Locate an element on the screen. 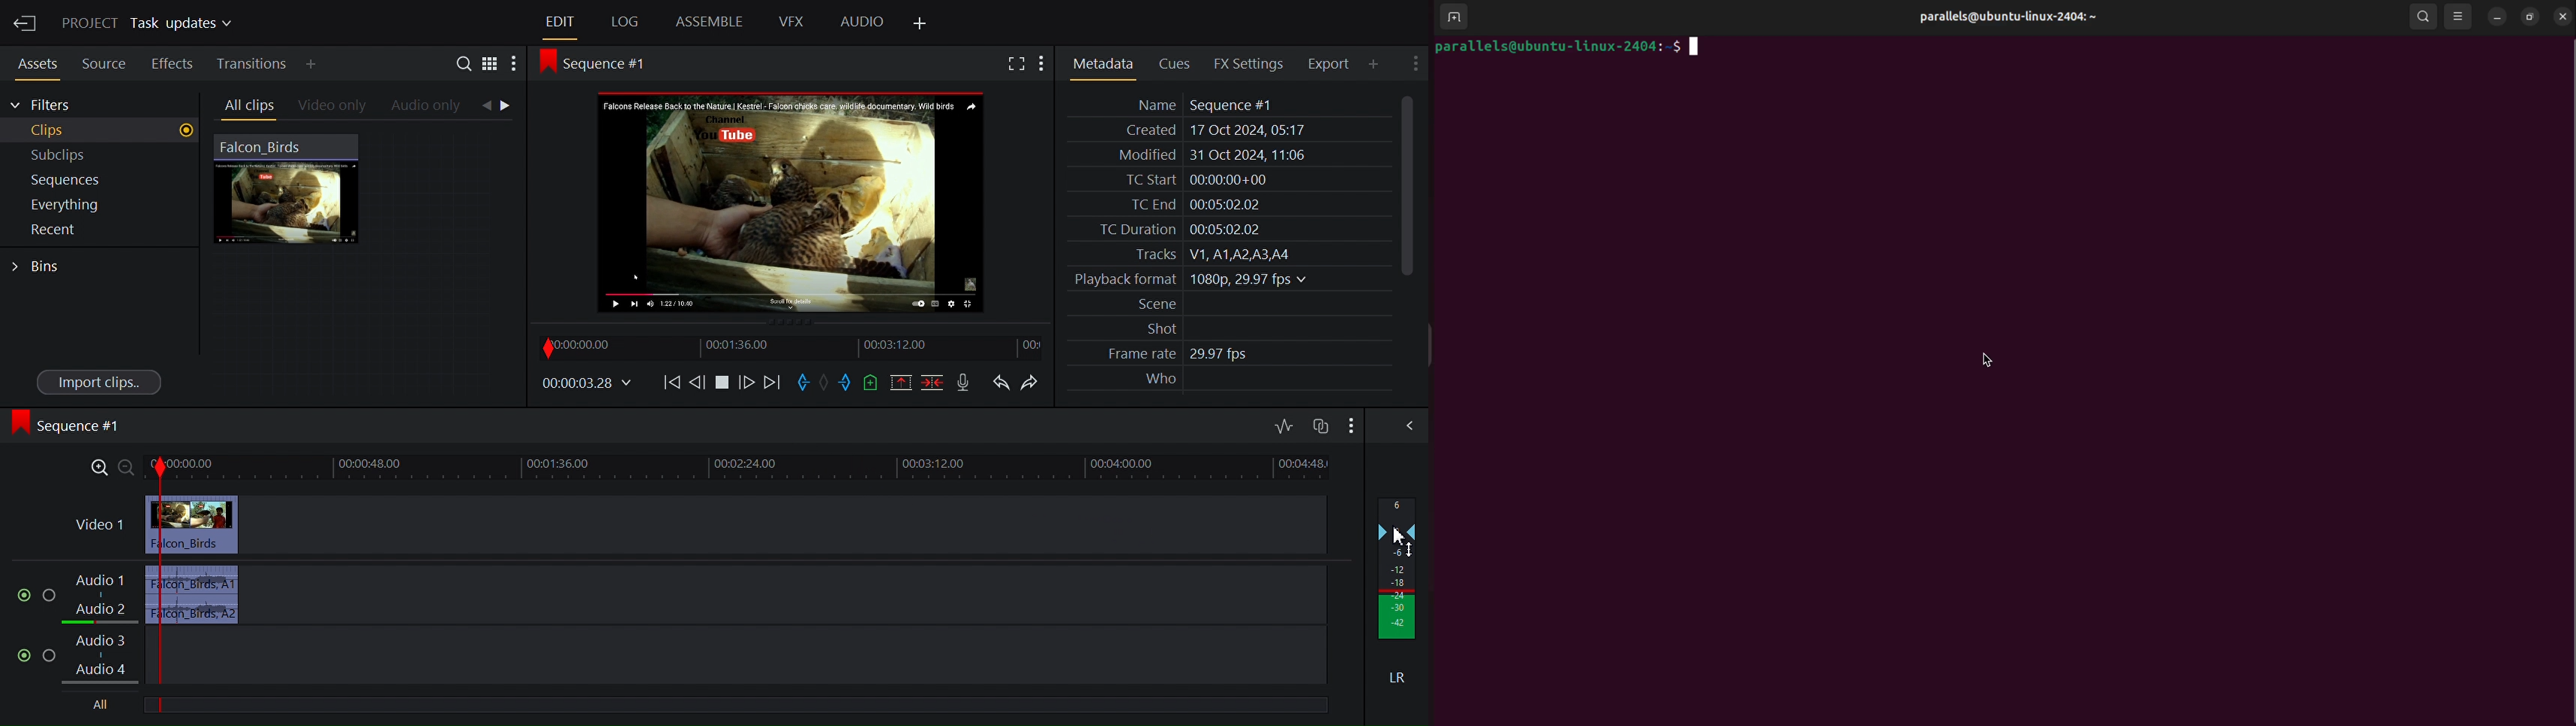  Audio is located at coordinates (861, 23).